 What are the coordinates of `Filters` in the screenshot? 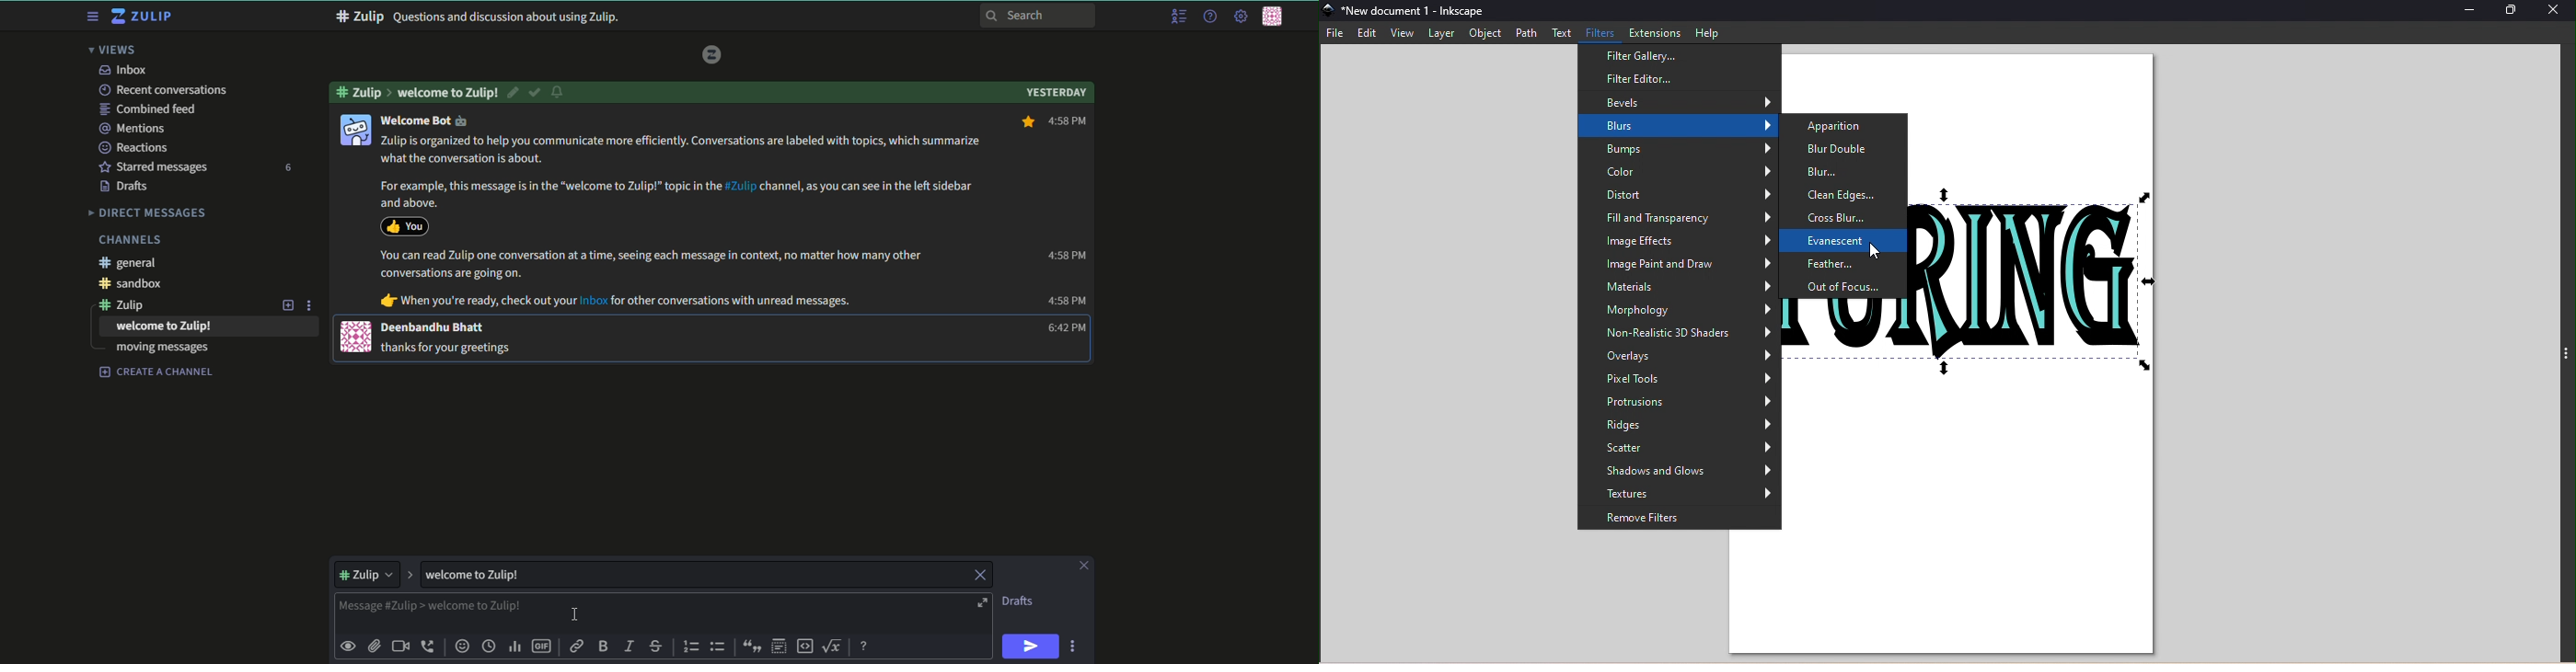 It's located at (1597, 33).